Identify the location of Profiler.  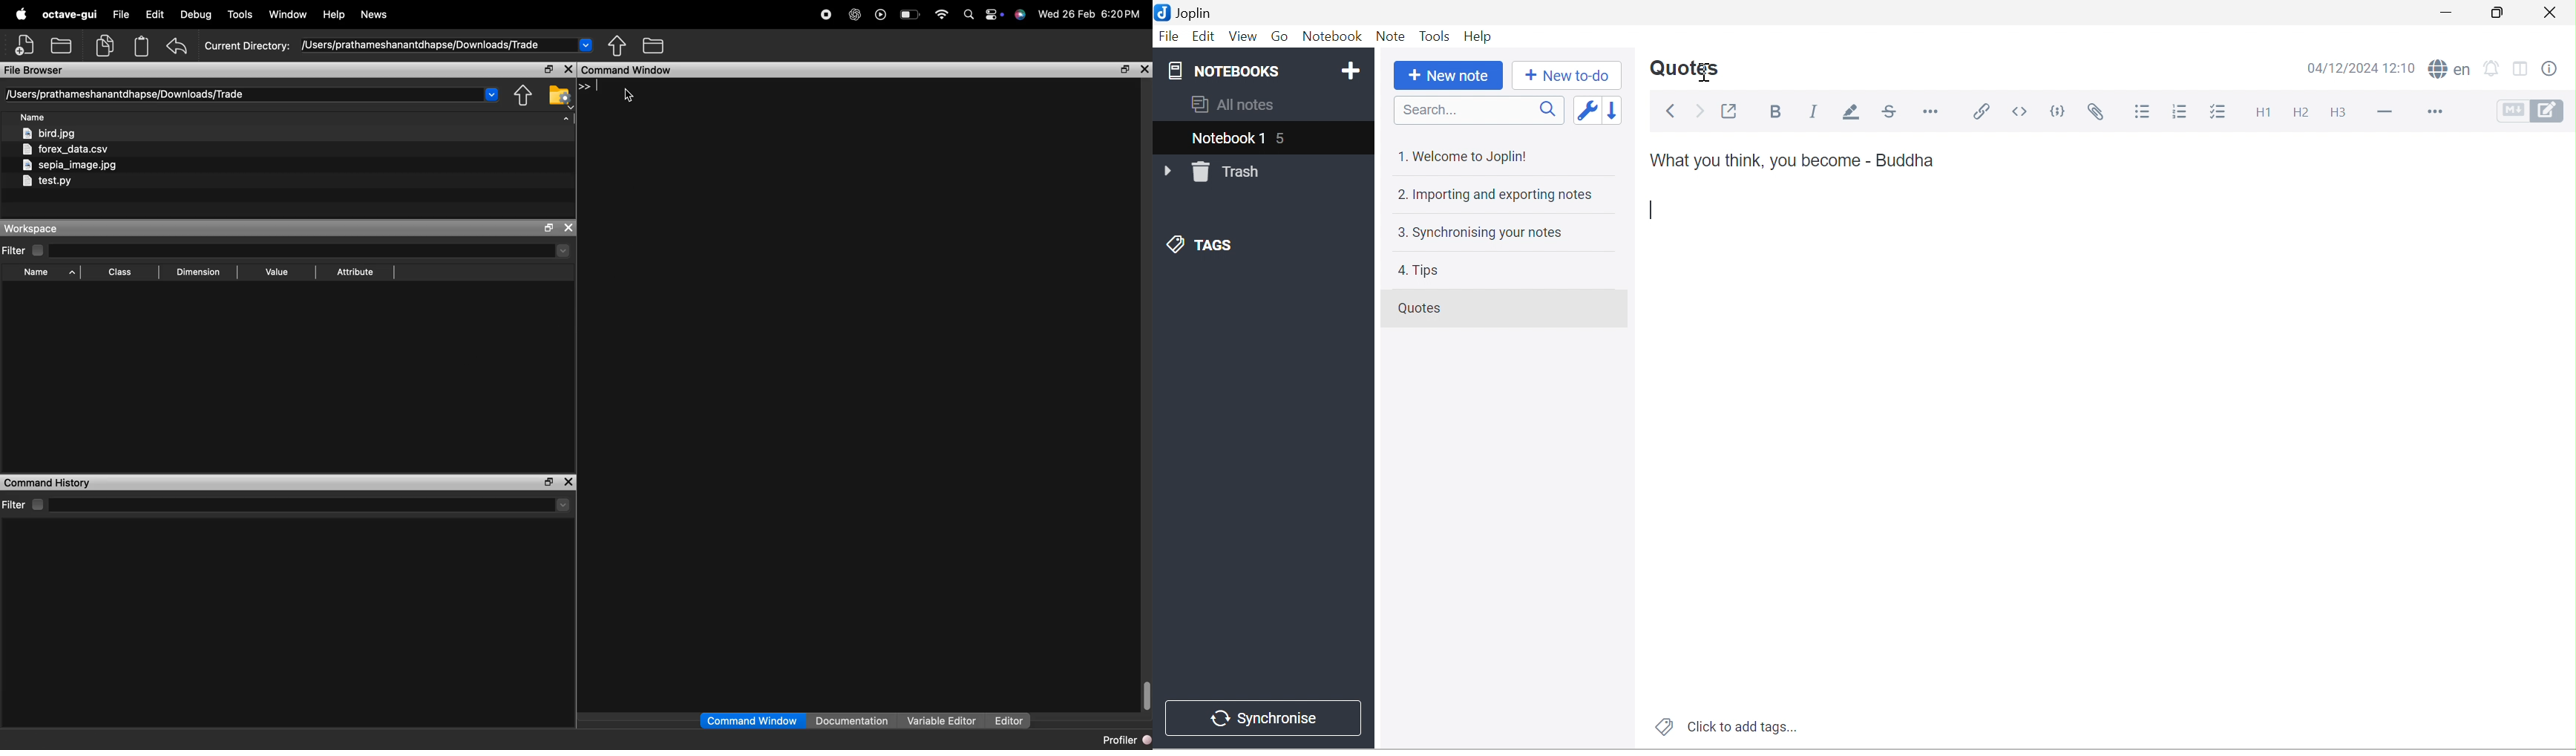
(1126, 739).